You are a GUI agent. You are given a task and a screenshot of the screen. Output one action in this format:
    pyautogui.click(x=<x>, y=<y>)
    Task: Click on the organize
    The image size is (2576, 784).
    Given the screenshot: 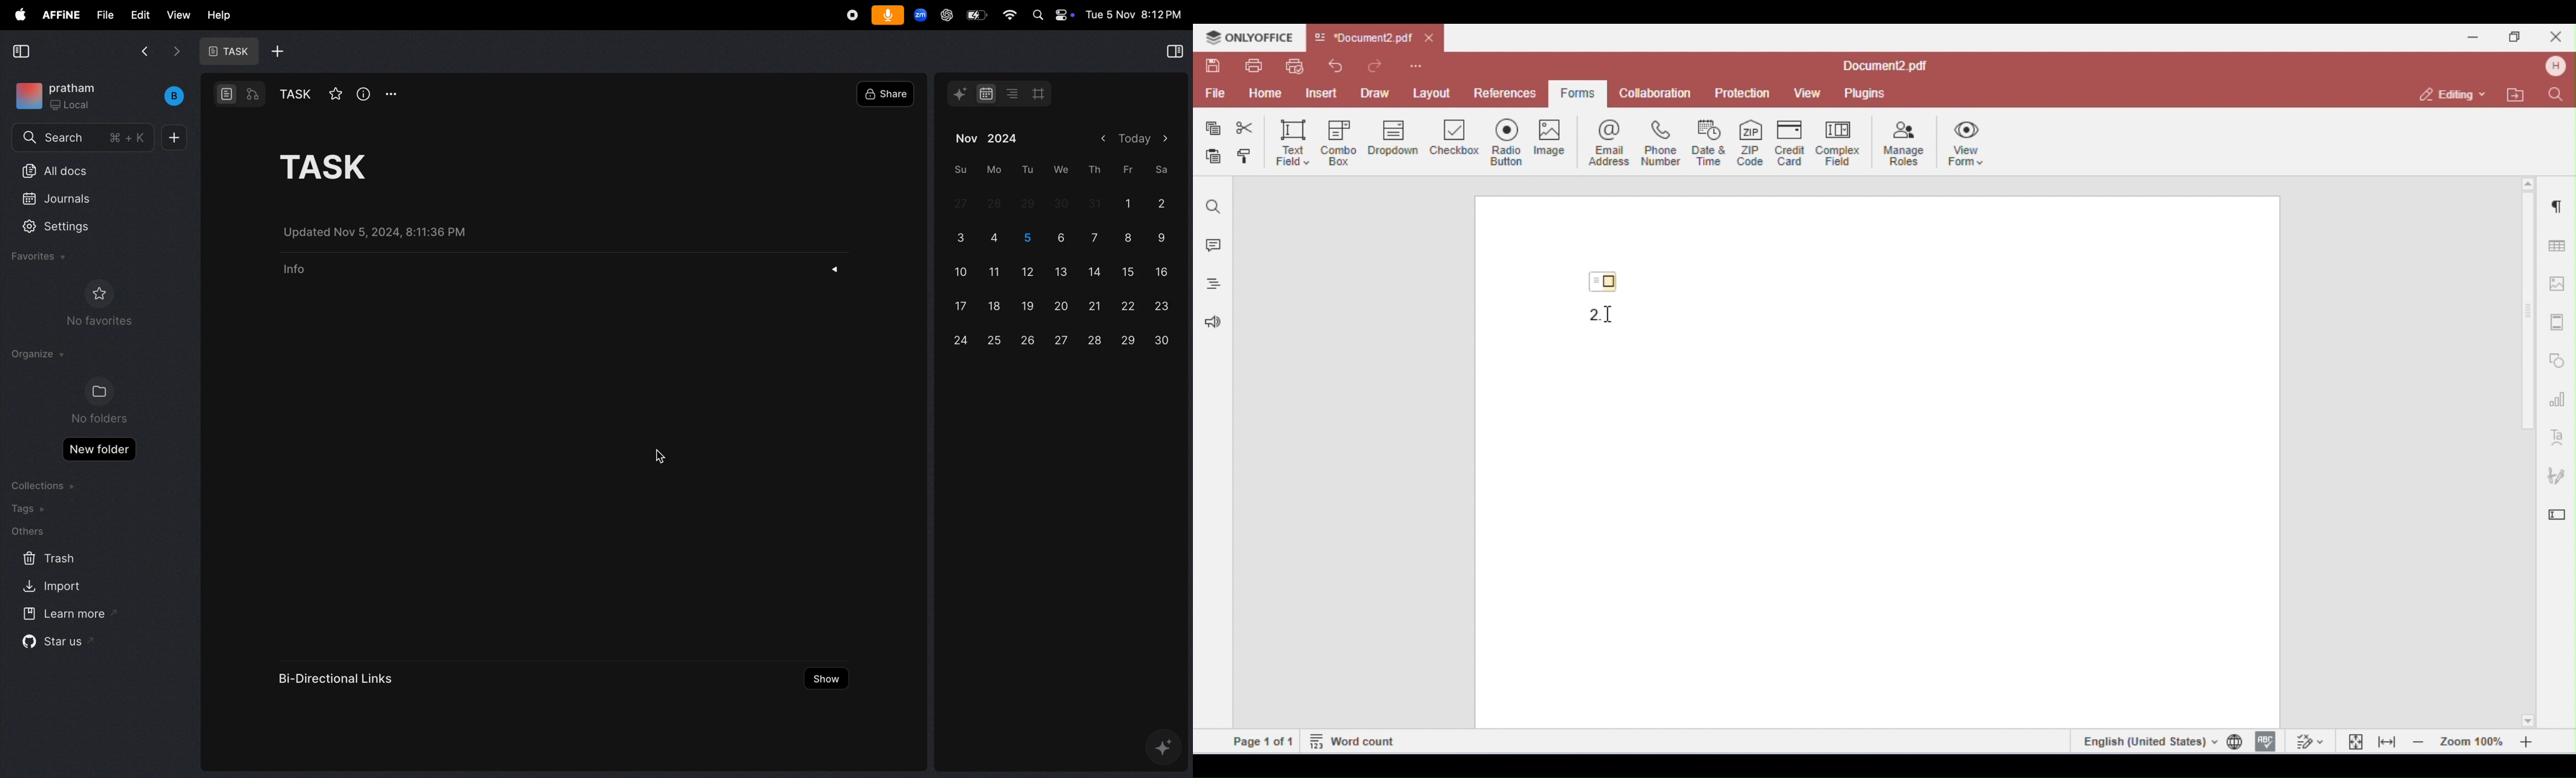 What is the action you would take?
    pyautogui.click(x=37, y=354)
    